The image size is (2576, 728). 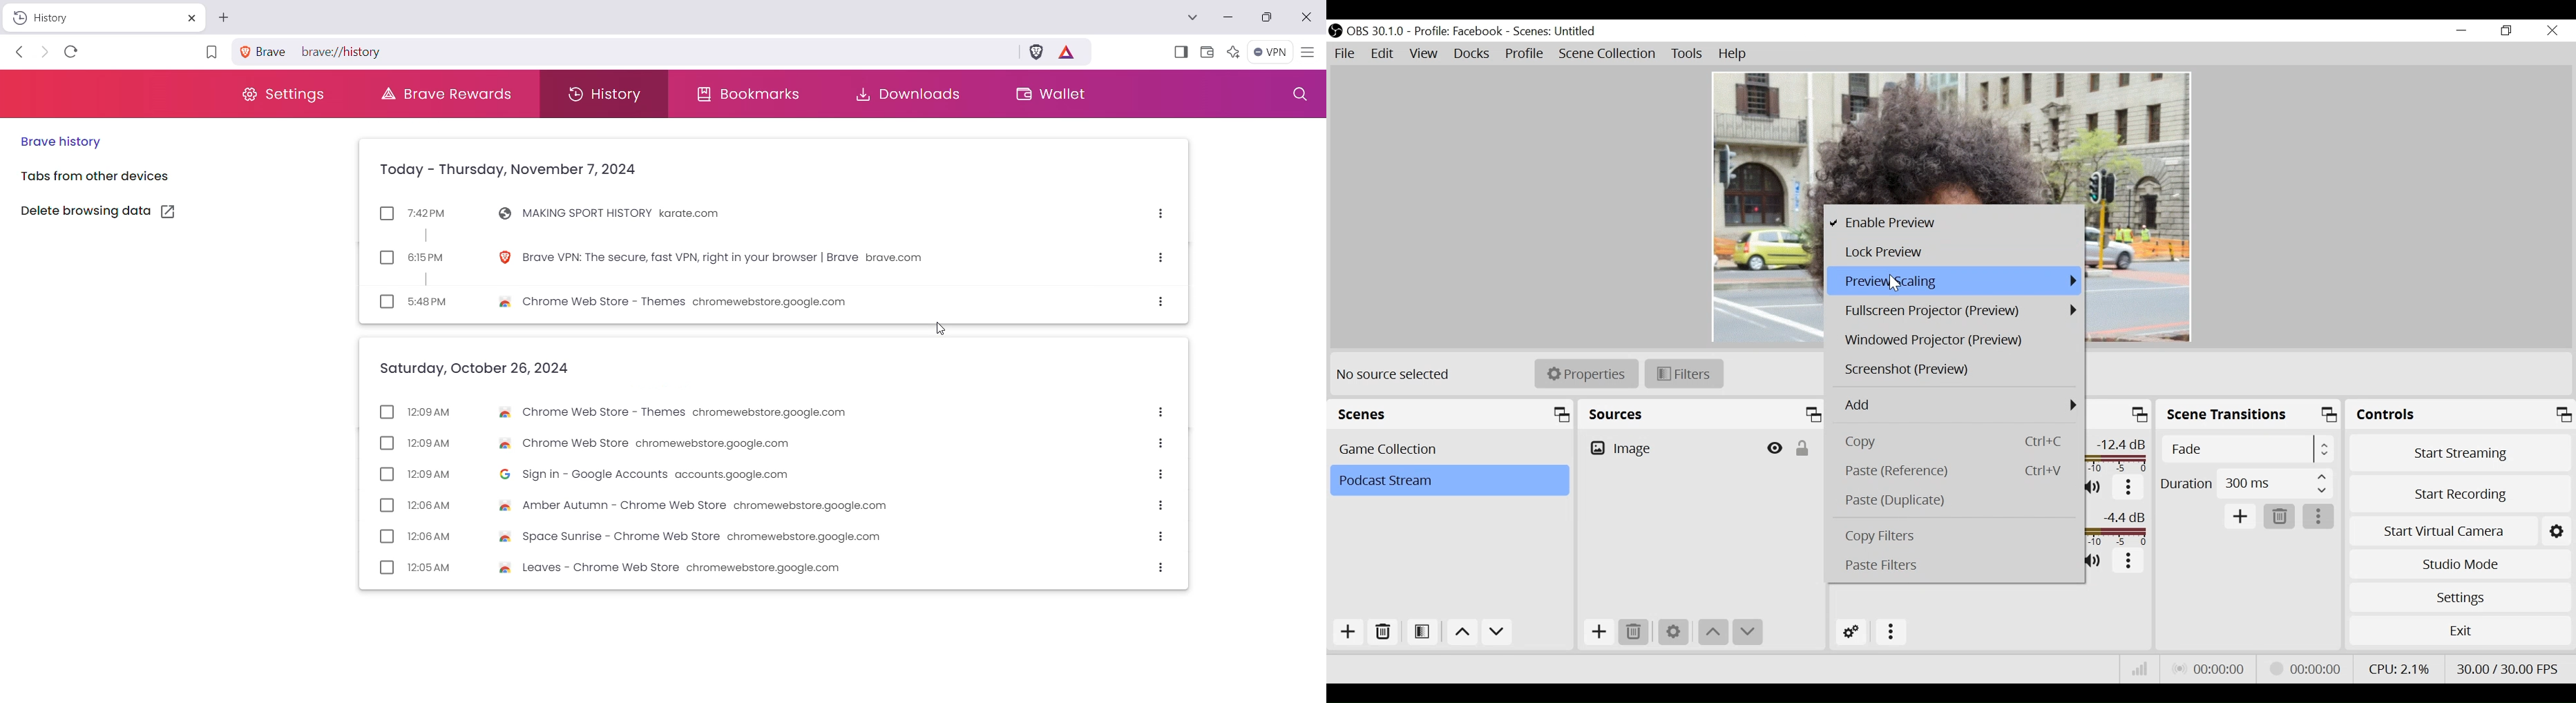 I want to click on Help, so click(x=1734, y=55).